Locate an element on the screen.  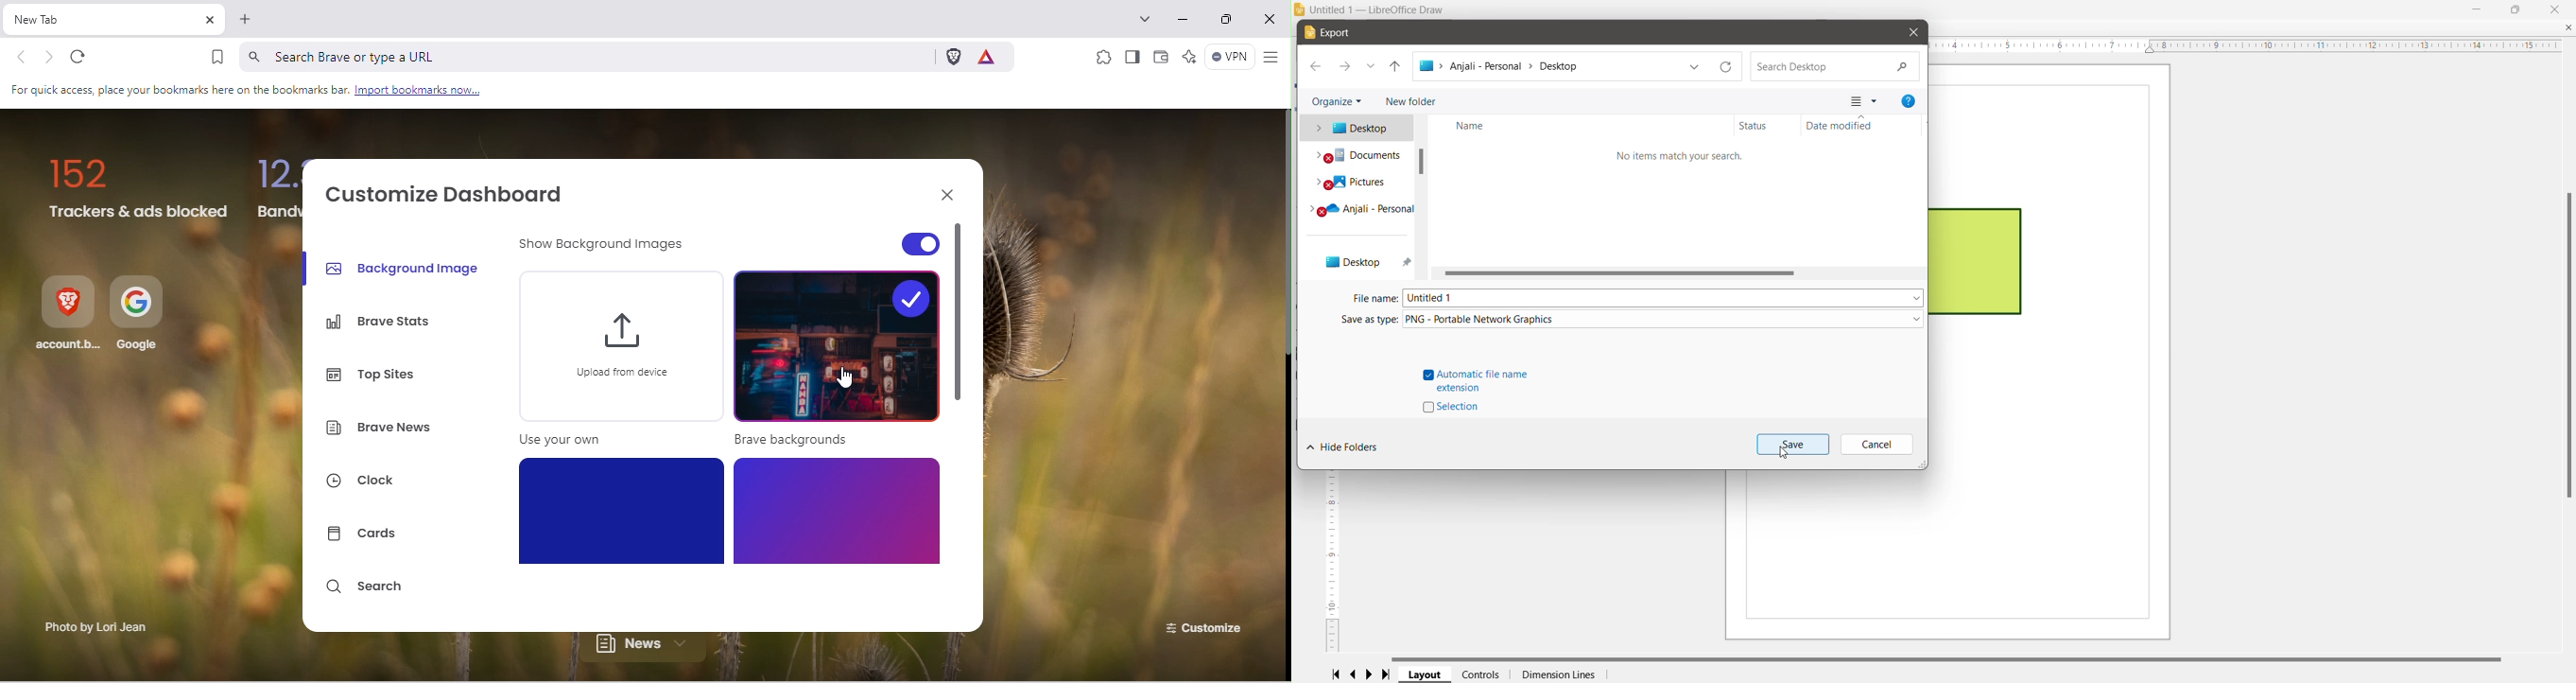
Selection -click to enable/disable is located at coordinates (1455, 408).